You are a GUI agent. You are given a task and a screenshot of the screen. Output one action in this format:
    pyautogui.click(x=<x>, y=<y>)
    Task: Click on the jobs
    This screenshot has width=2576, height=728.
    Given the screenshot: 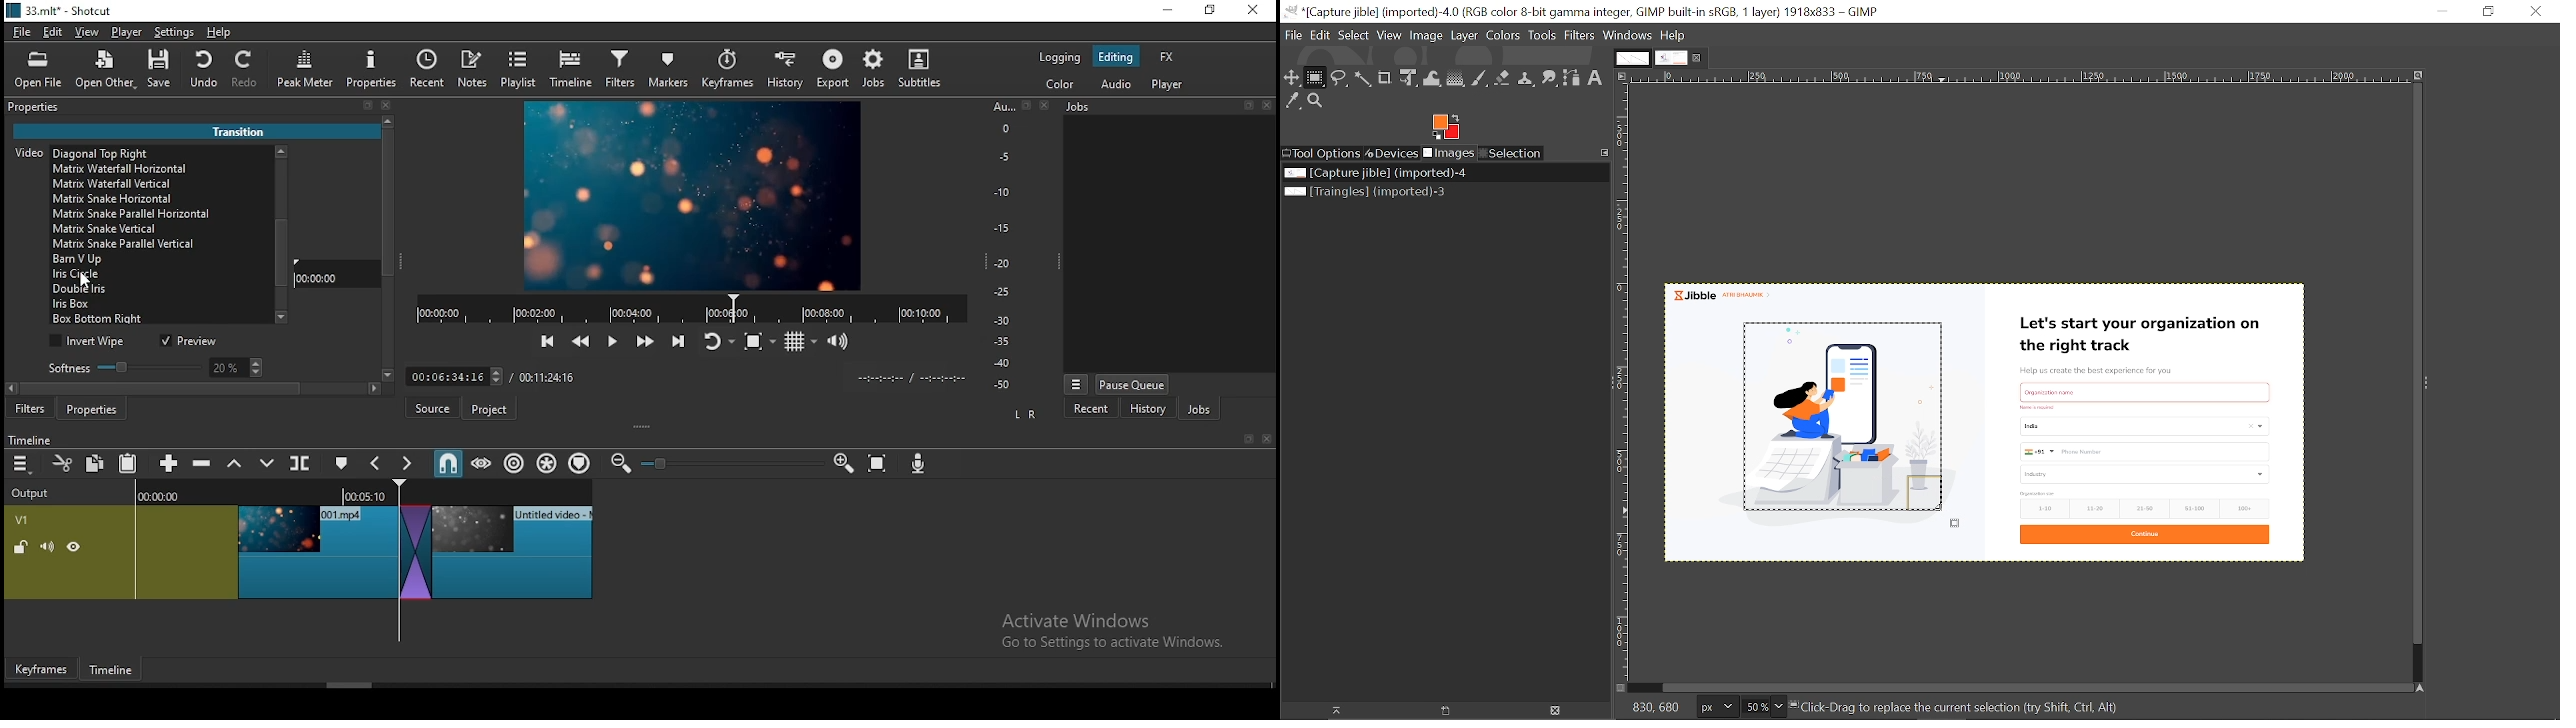 What is the action you would take?
    pyautogui.click(x=874, y=68)
    